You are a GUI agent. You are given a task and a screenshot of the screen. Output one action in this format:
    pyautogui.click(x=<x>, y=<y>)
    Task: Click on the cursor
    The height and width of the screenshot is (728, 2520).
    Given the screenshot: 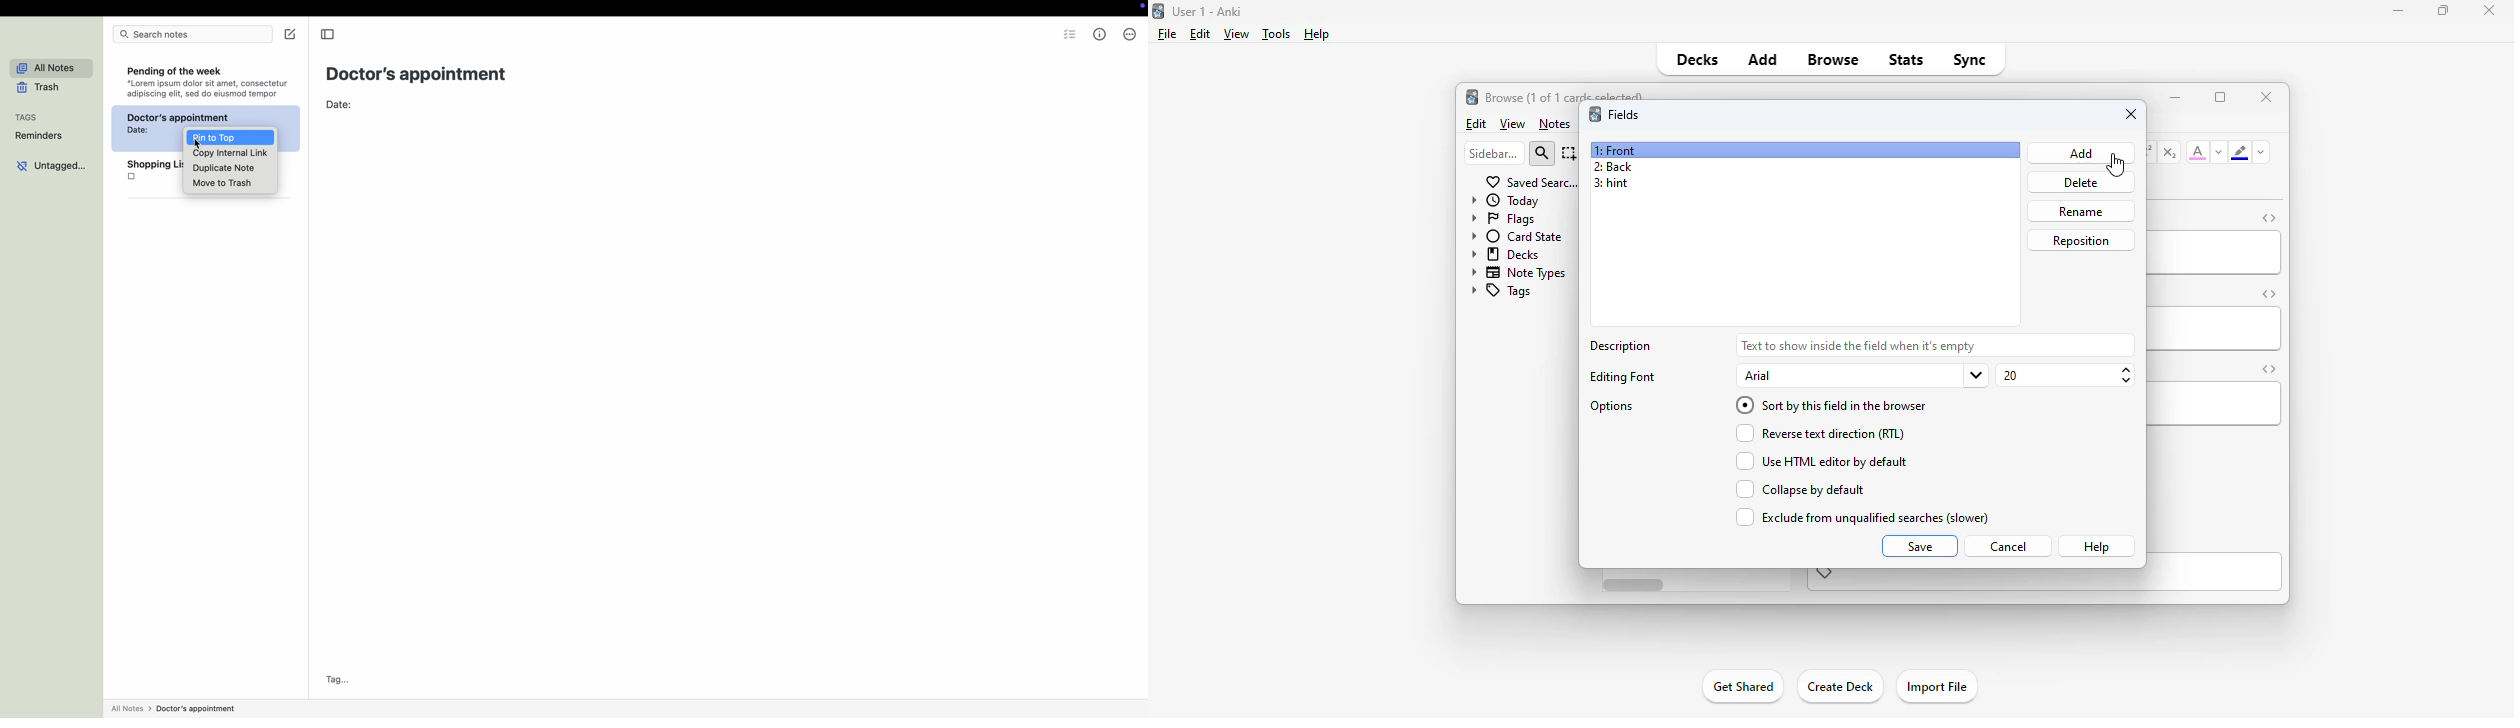 What is the action you would take?
    pyautogui.click(x=195, y=141)
    